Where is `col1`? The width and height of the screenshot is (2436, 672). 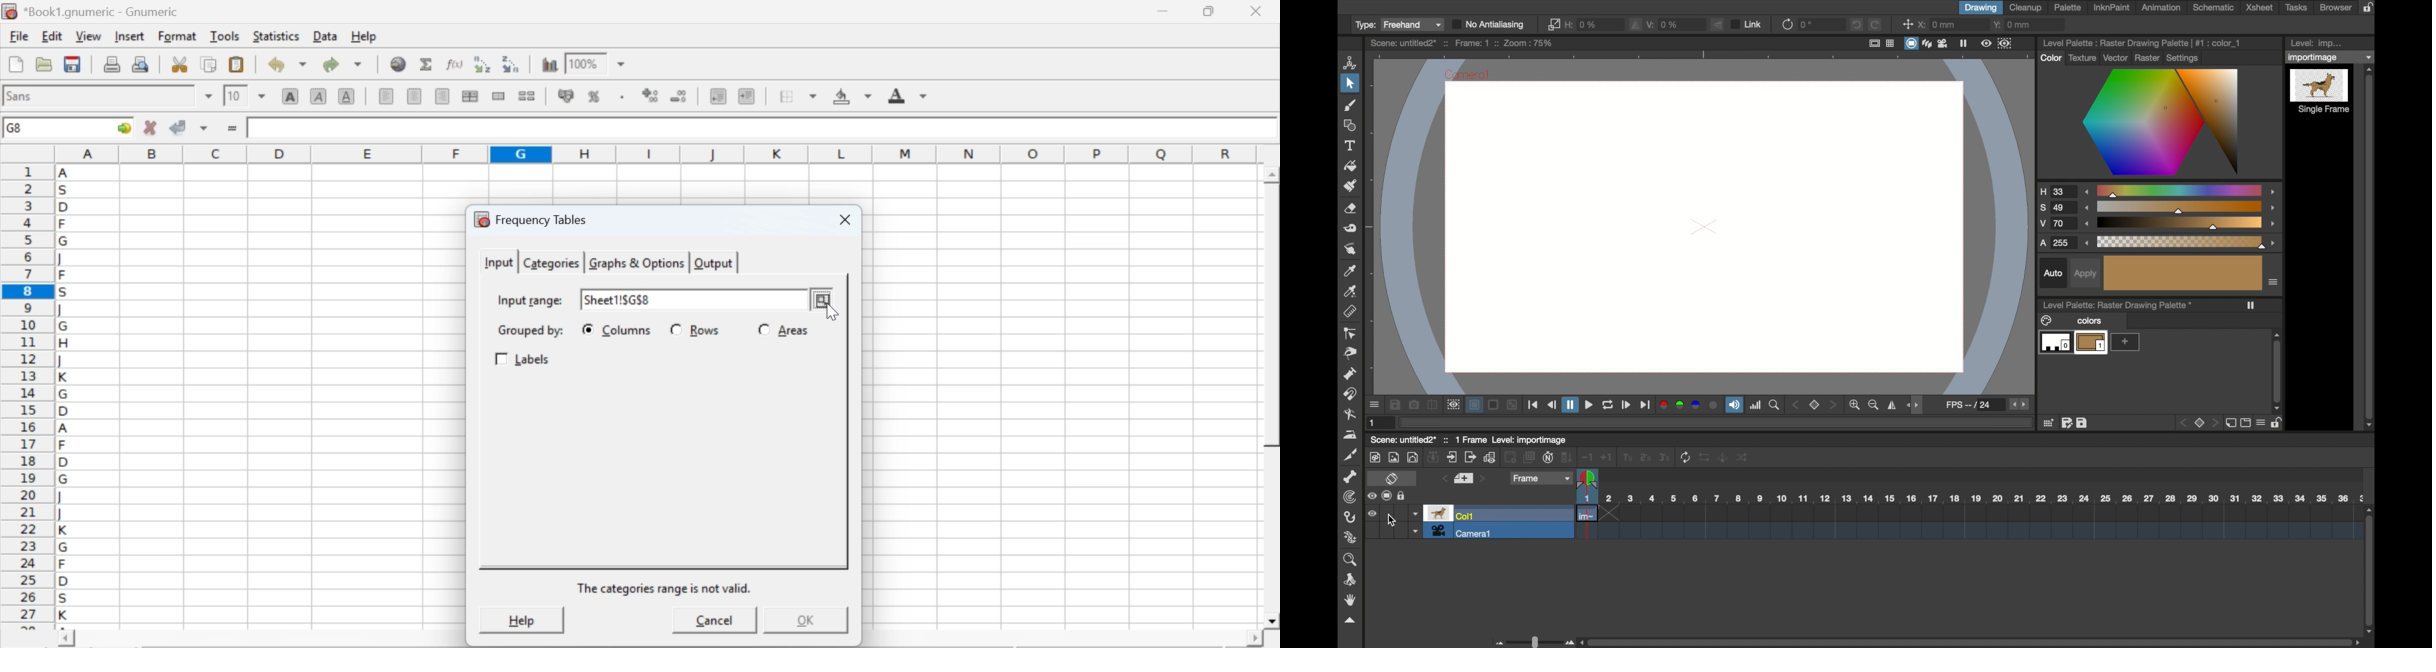 col1 is located at coordinates (1452, 514).